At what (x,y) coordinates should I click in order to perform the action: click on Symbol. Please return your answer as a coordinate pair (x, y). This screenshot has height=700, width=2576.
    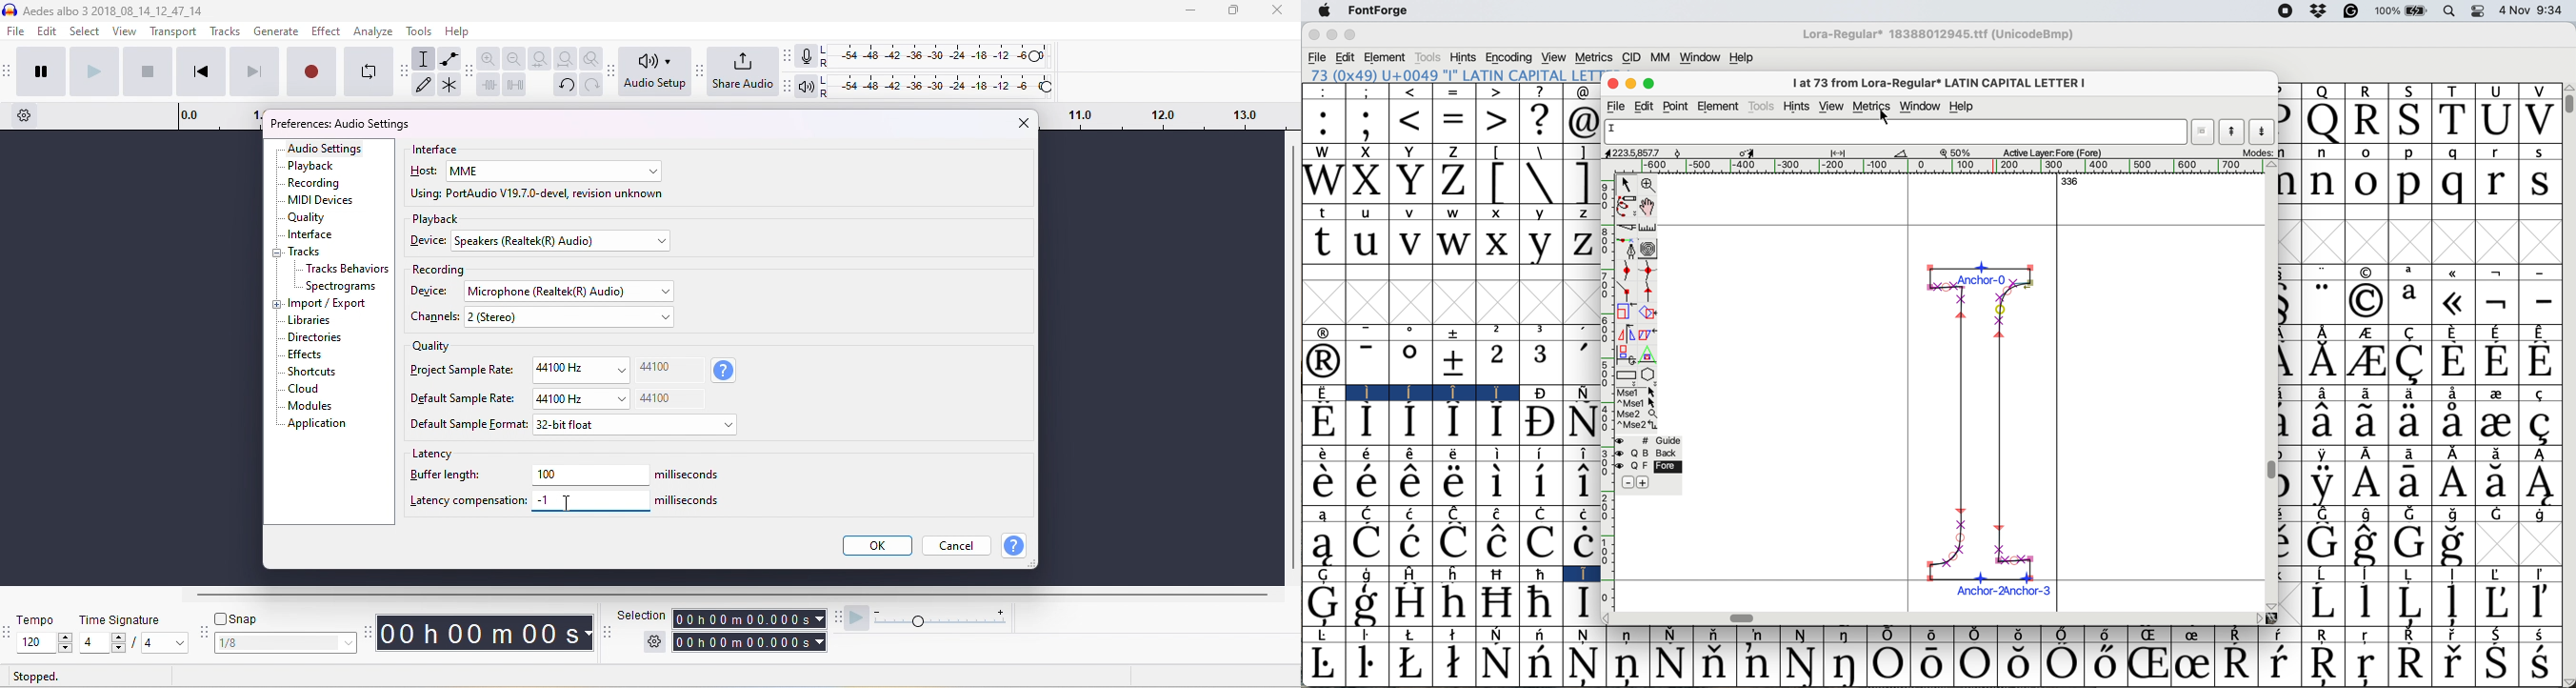
    Looking at the image, I should click on (2409, 394).